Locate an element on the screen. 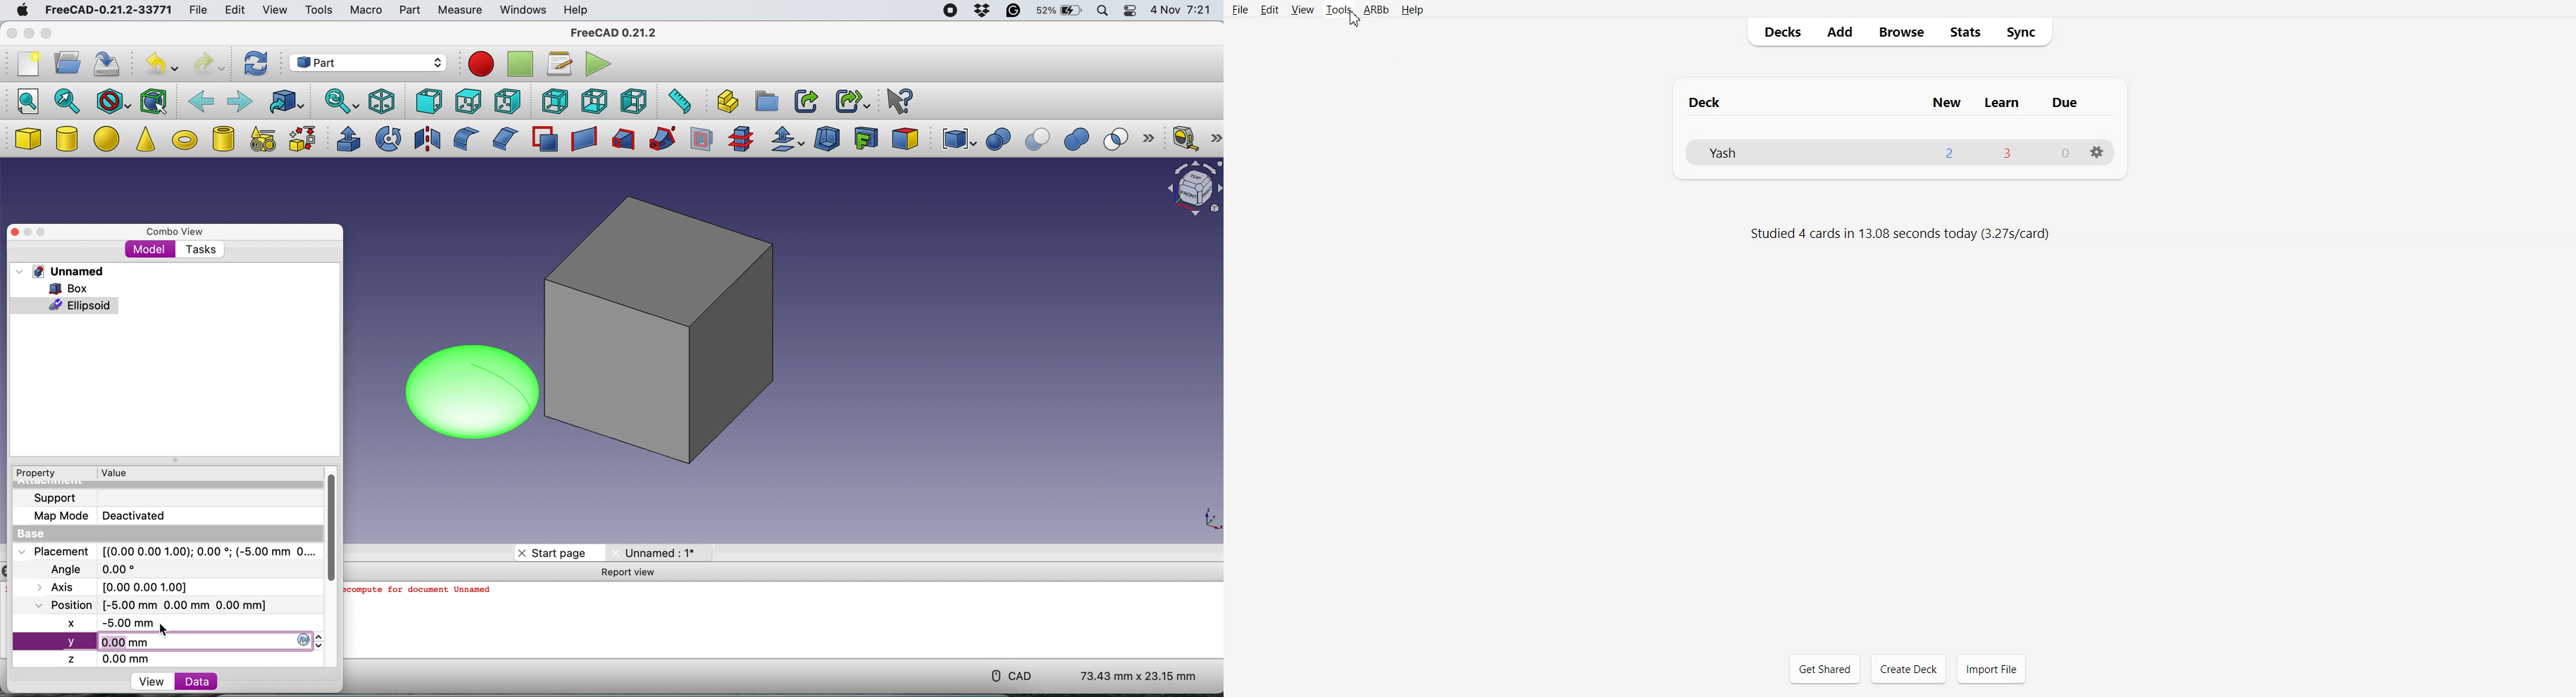 This screenshot has width=2576, height=700. offset is located at coordinates (788, 140).